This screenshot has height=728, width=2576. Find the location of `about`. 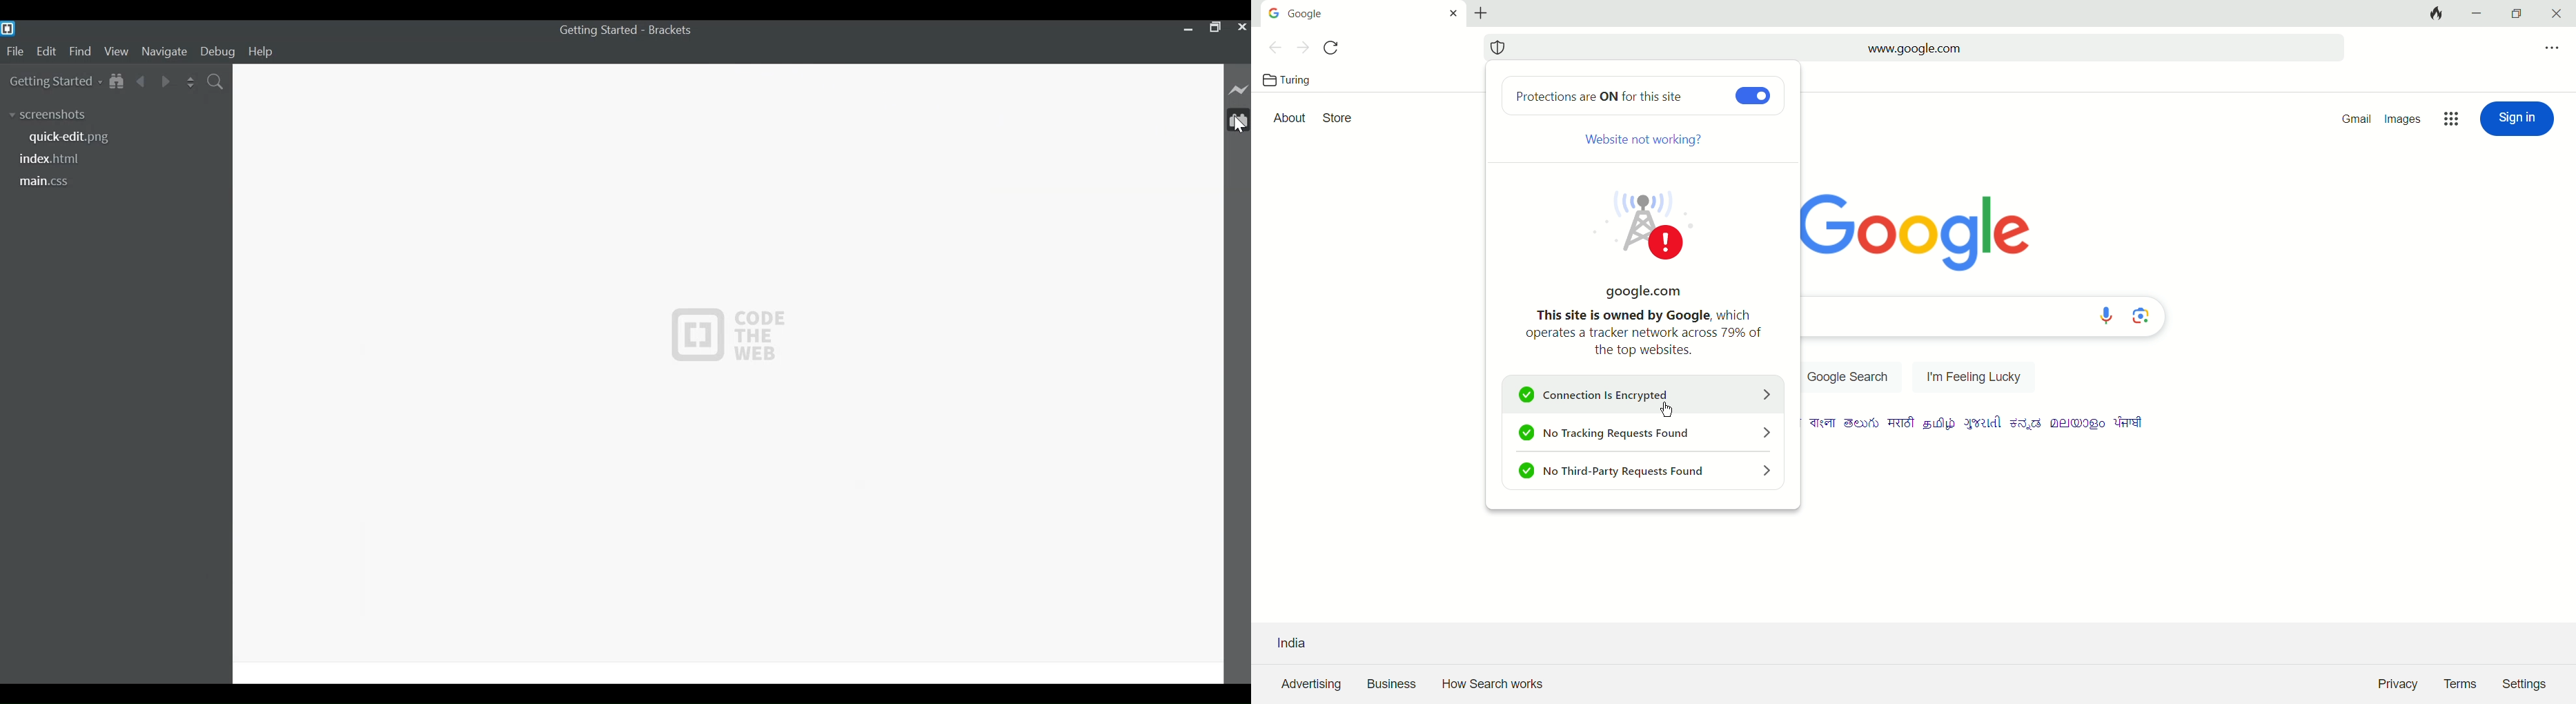

about is located at coordinates (1289, 119).